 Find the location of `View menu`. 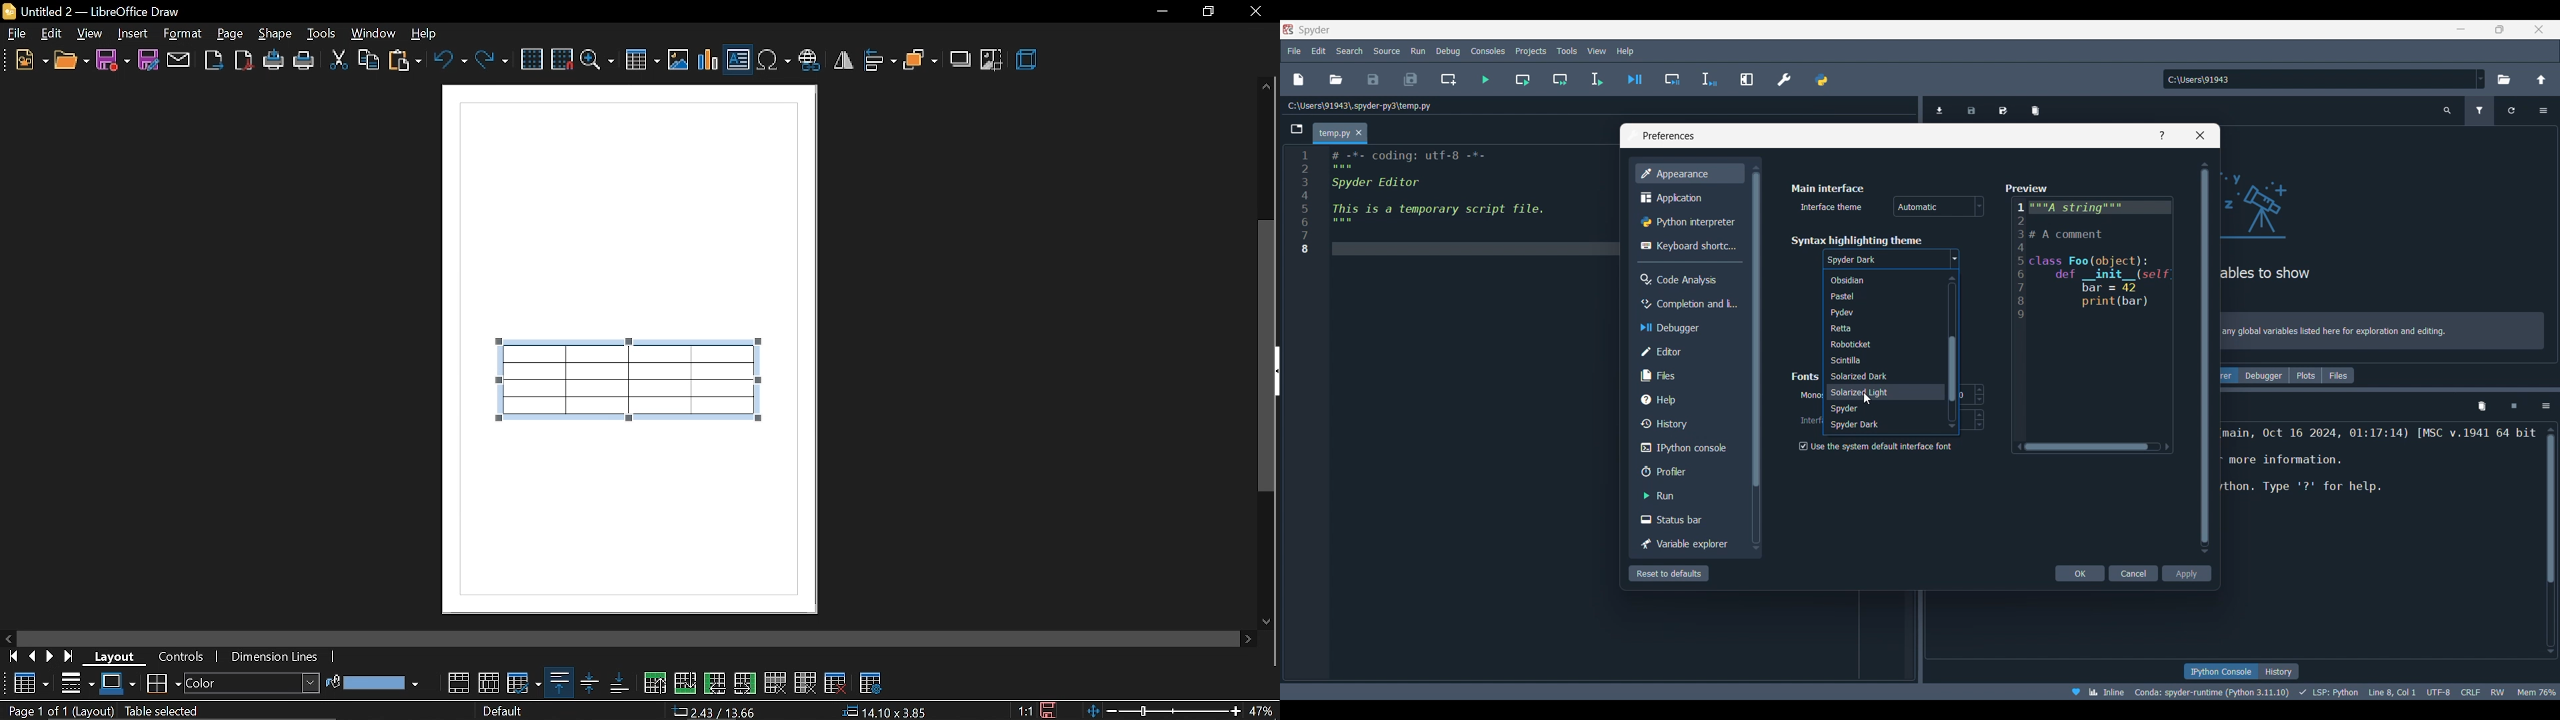

View menu is located at coordinates (1597, 51).